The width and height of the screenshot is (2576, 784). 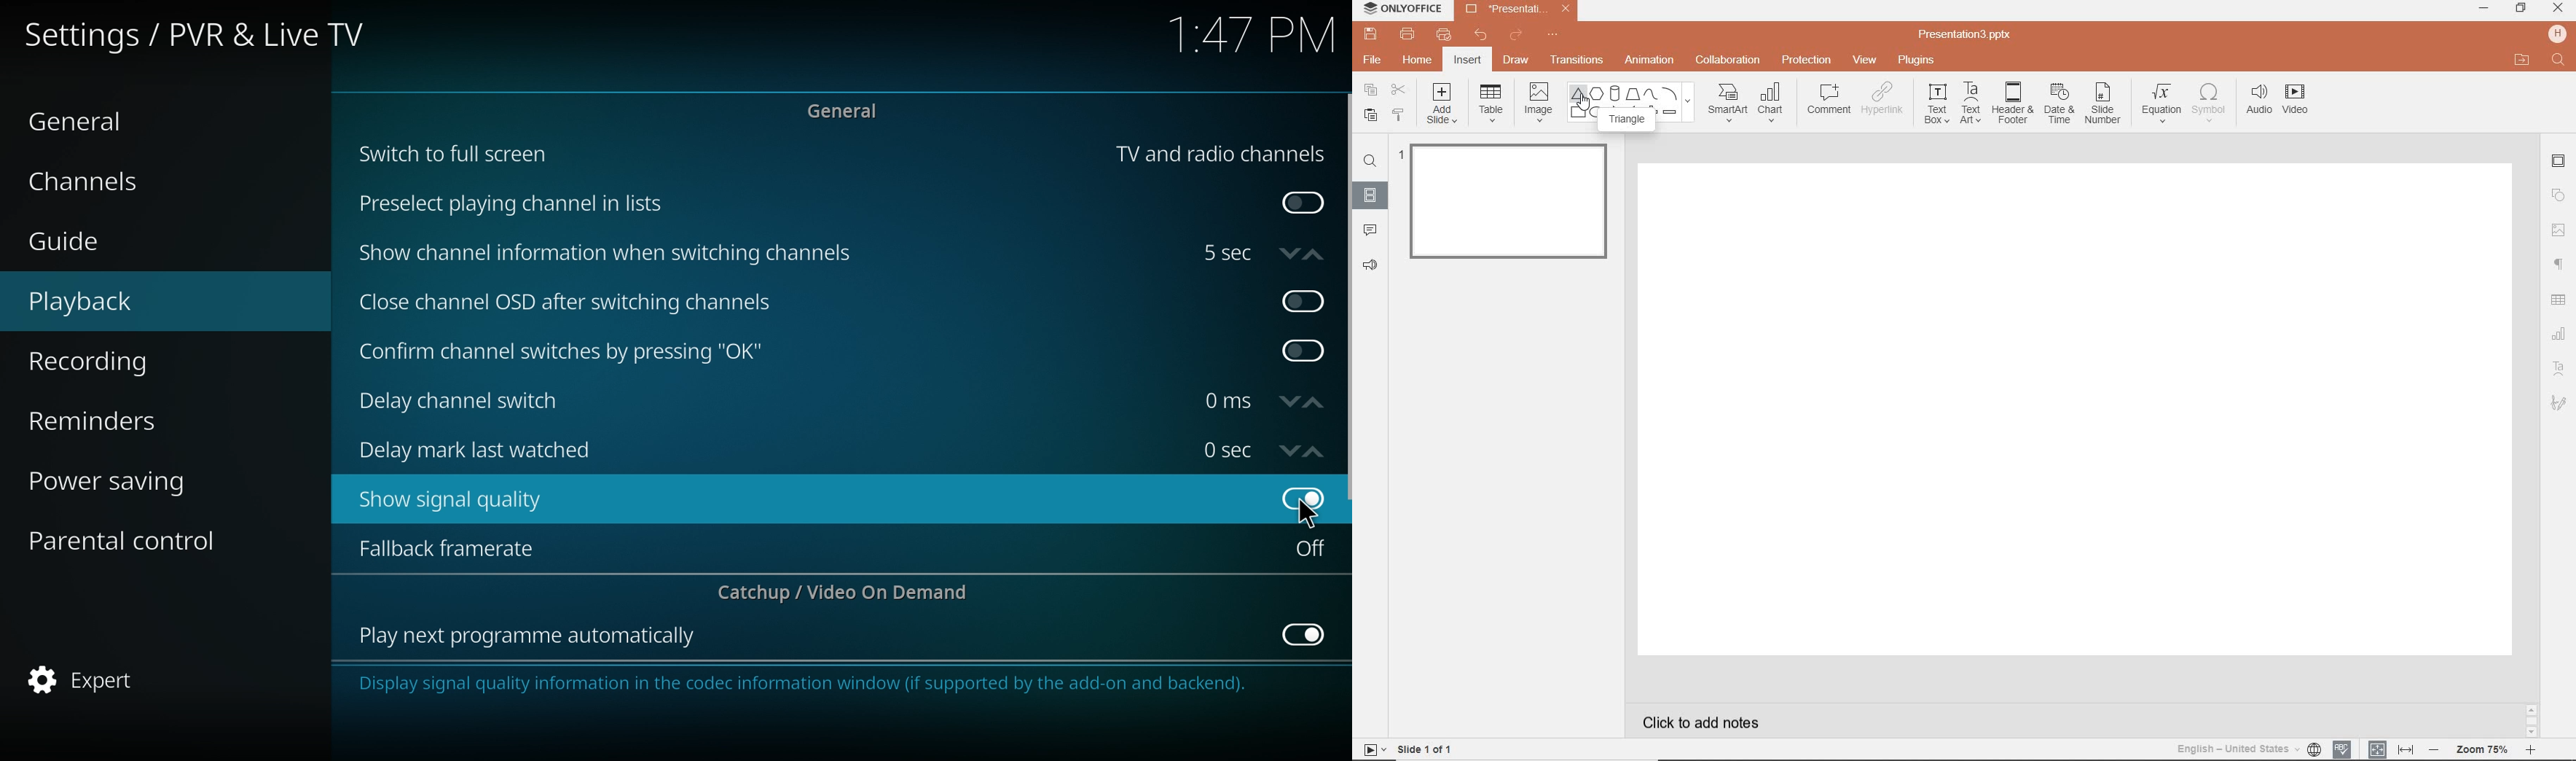 I want to click on time, so click(x=1227, y=253).